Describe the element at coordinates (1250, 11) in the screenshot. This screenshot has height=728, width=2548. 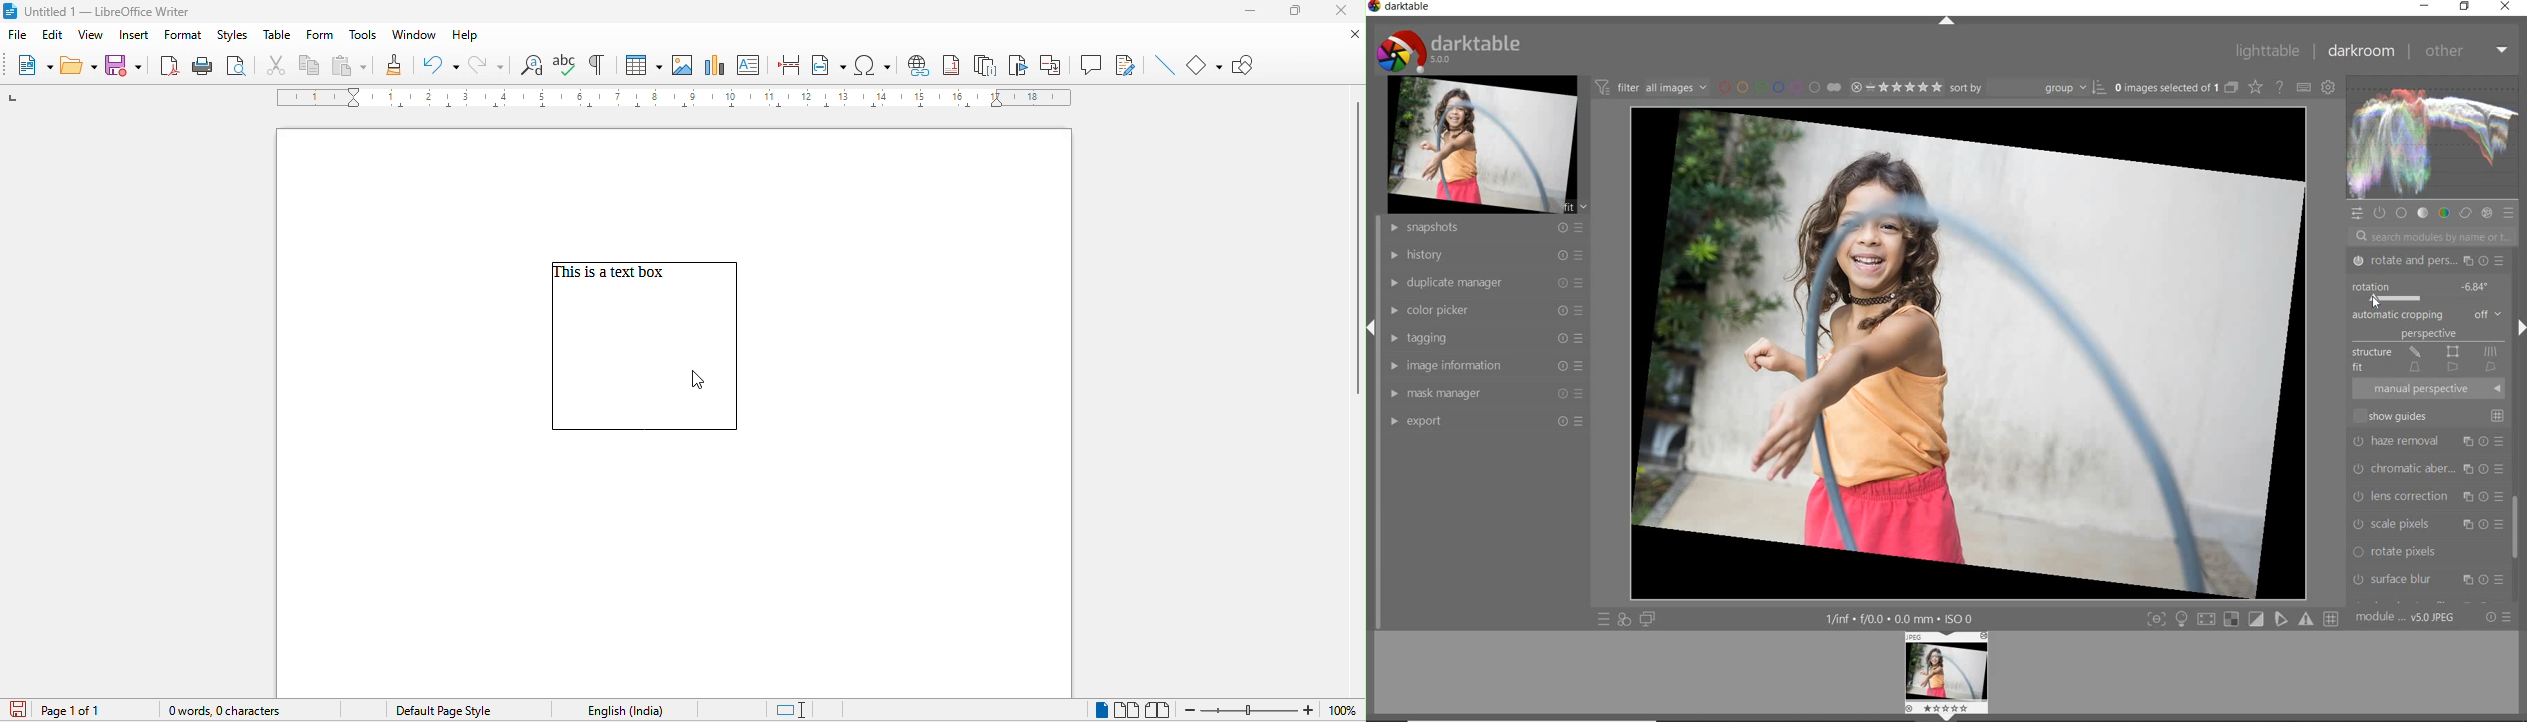
I see `minimize` at that location.